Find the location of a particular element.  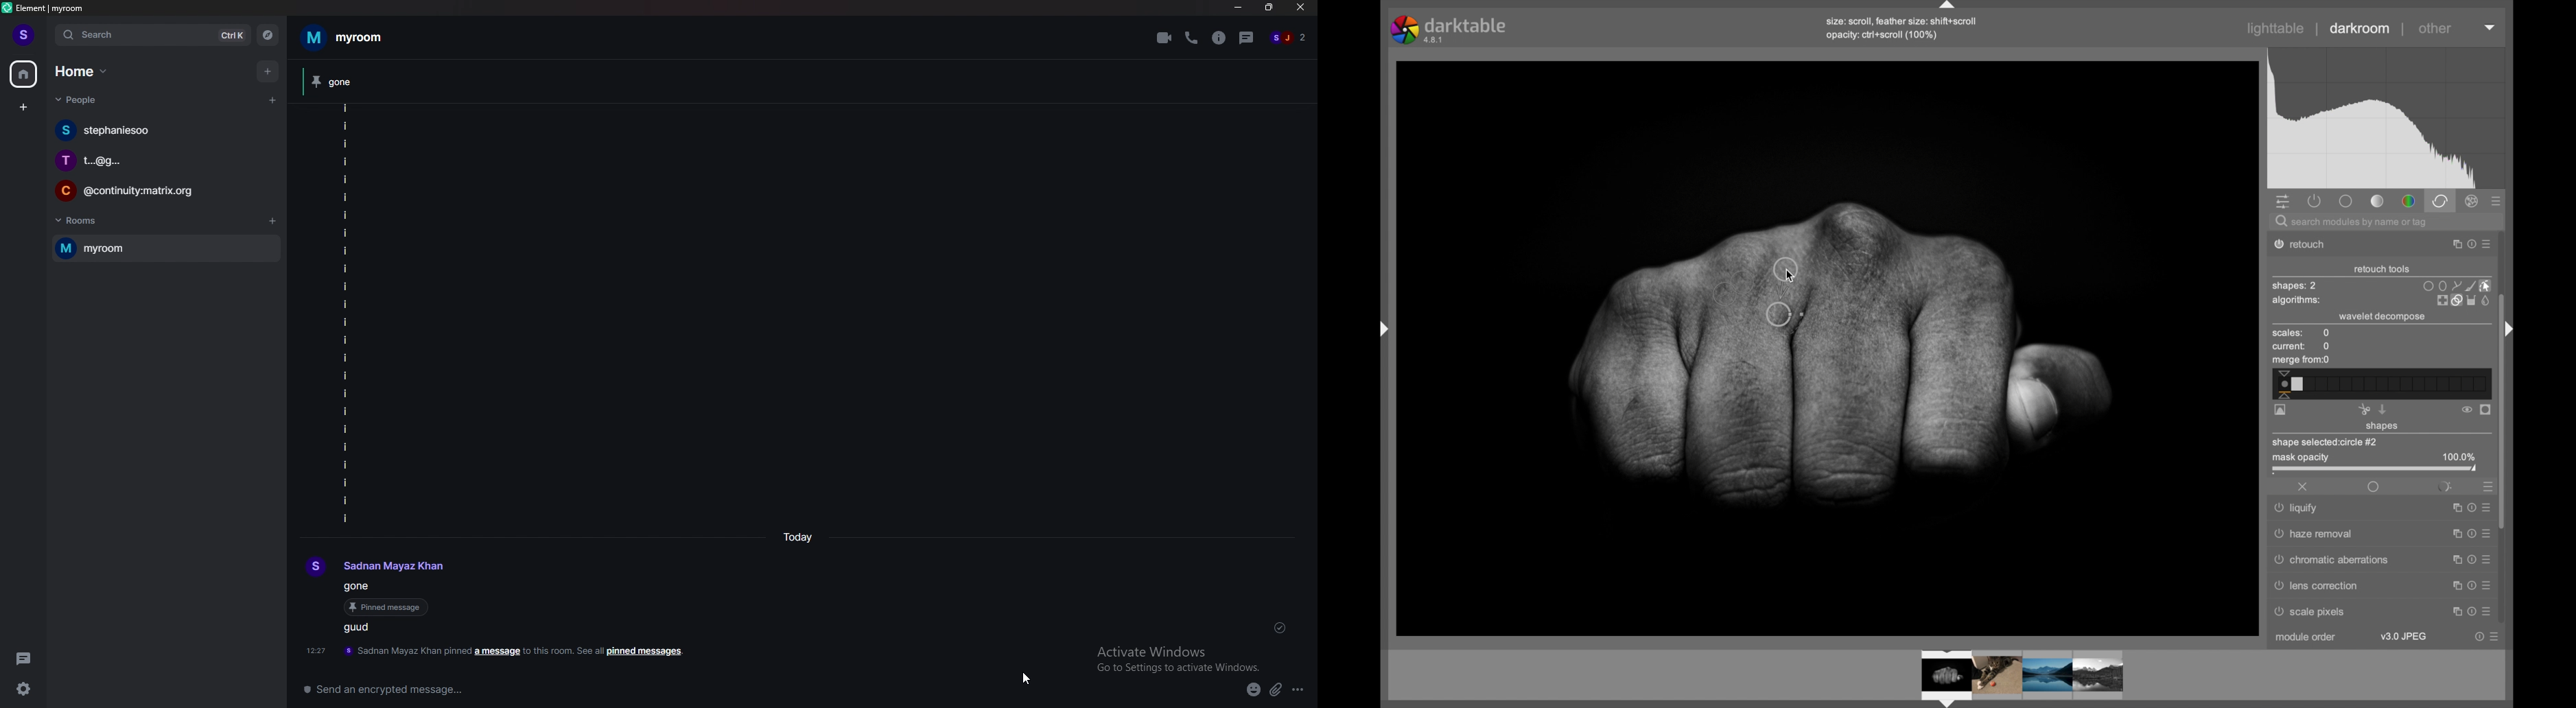

chromatic aberrations is located at coordinates (2332, 560).